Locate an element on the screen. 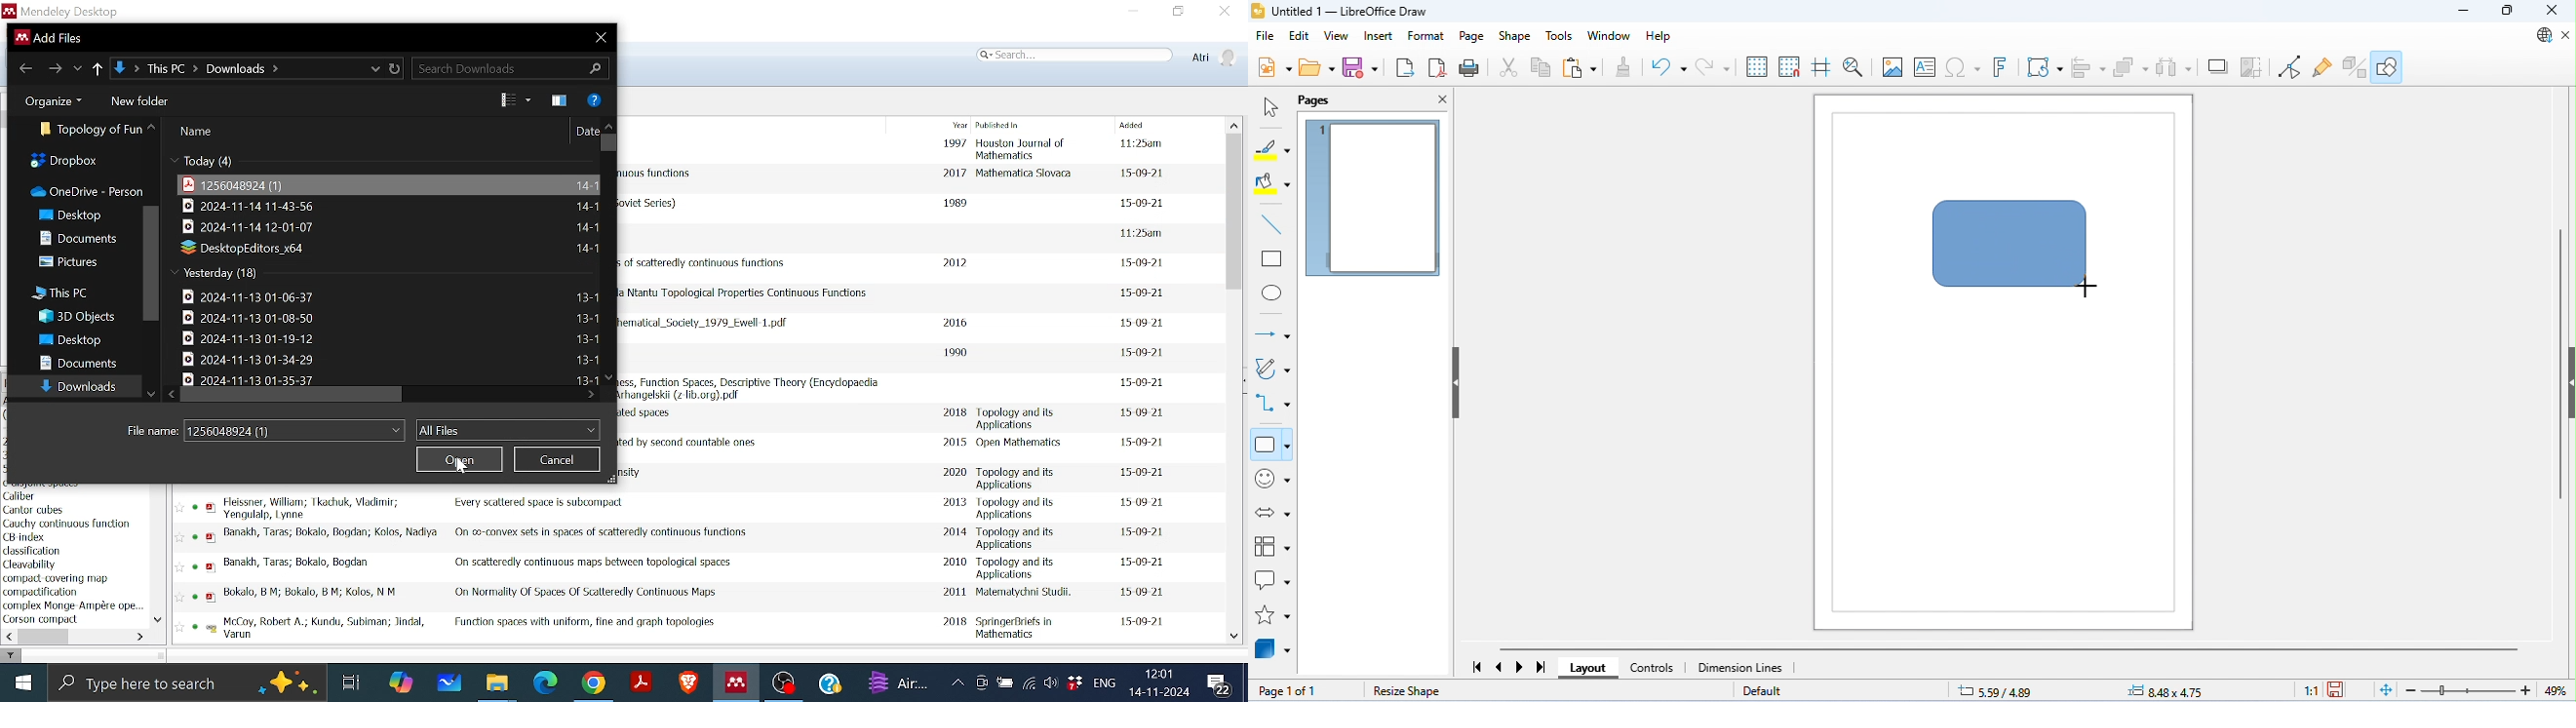 The height and width of the screenshot is (728, 2576). Keyword is located at coordinates (68, 607).